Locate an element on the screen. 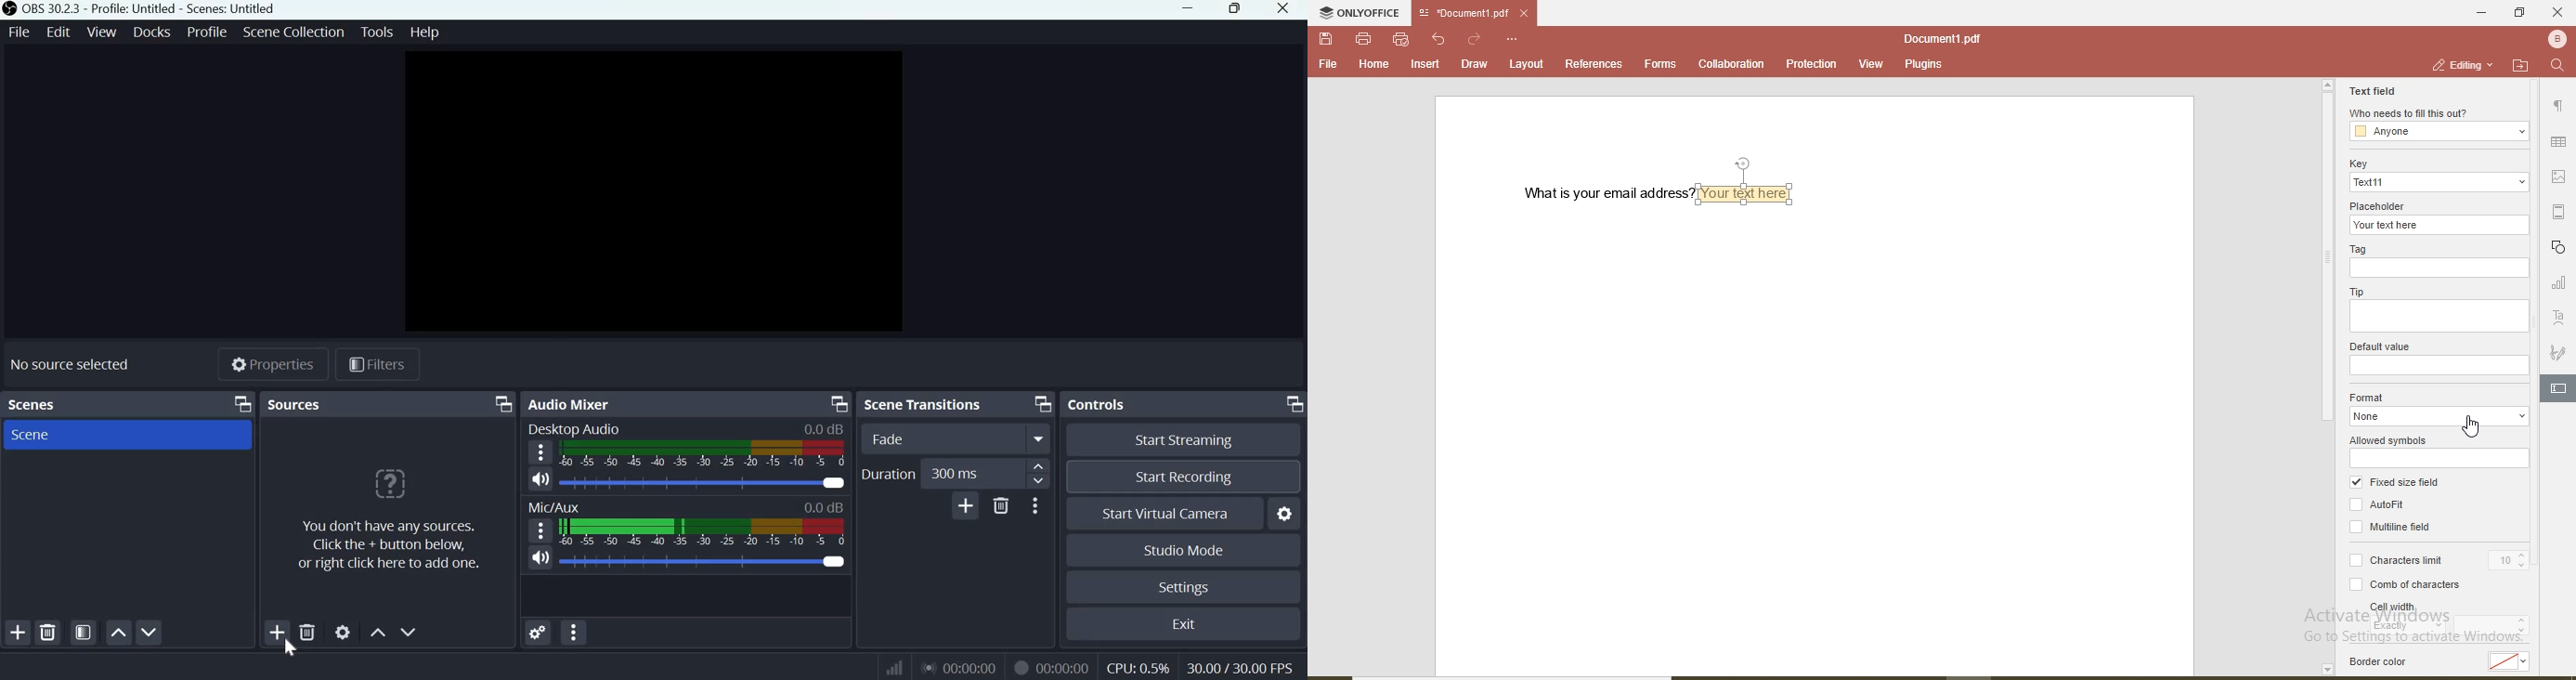 The width and height of the screenshot is (2576, 700). Move source(s) up is located at coordinates (376, 632).